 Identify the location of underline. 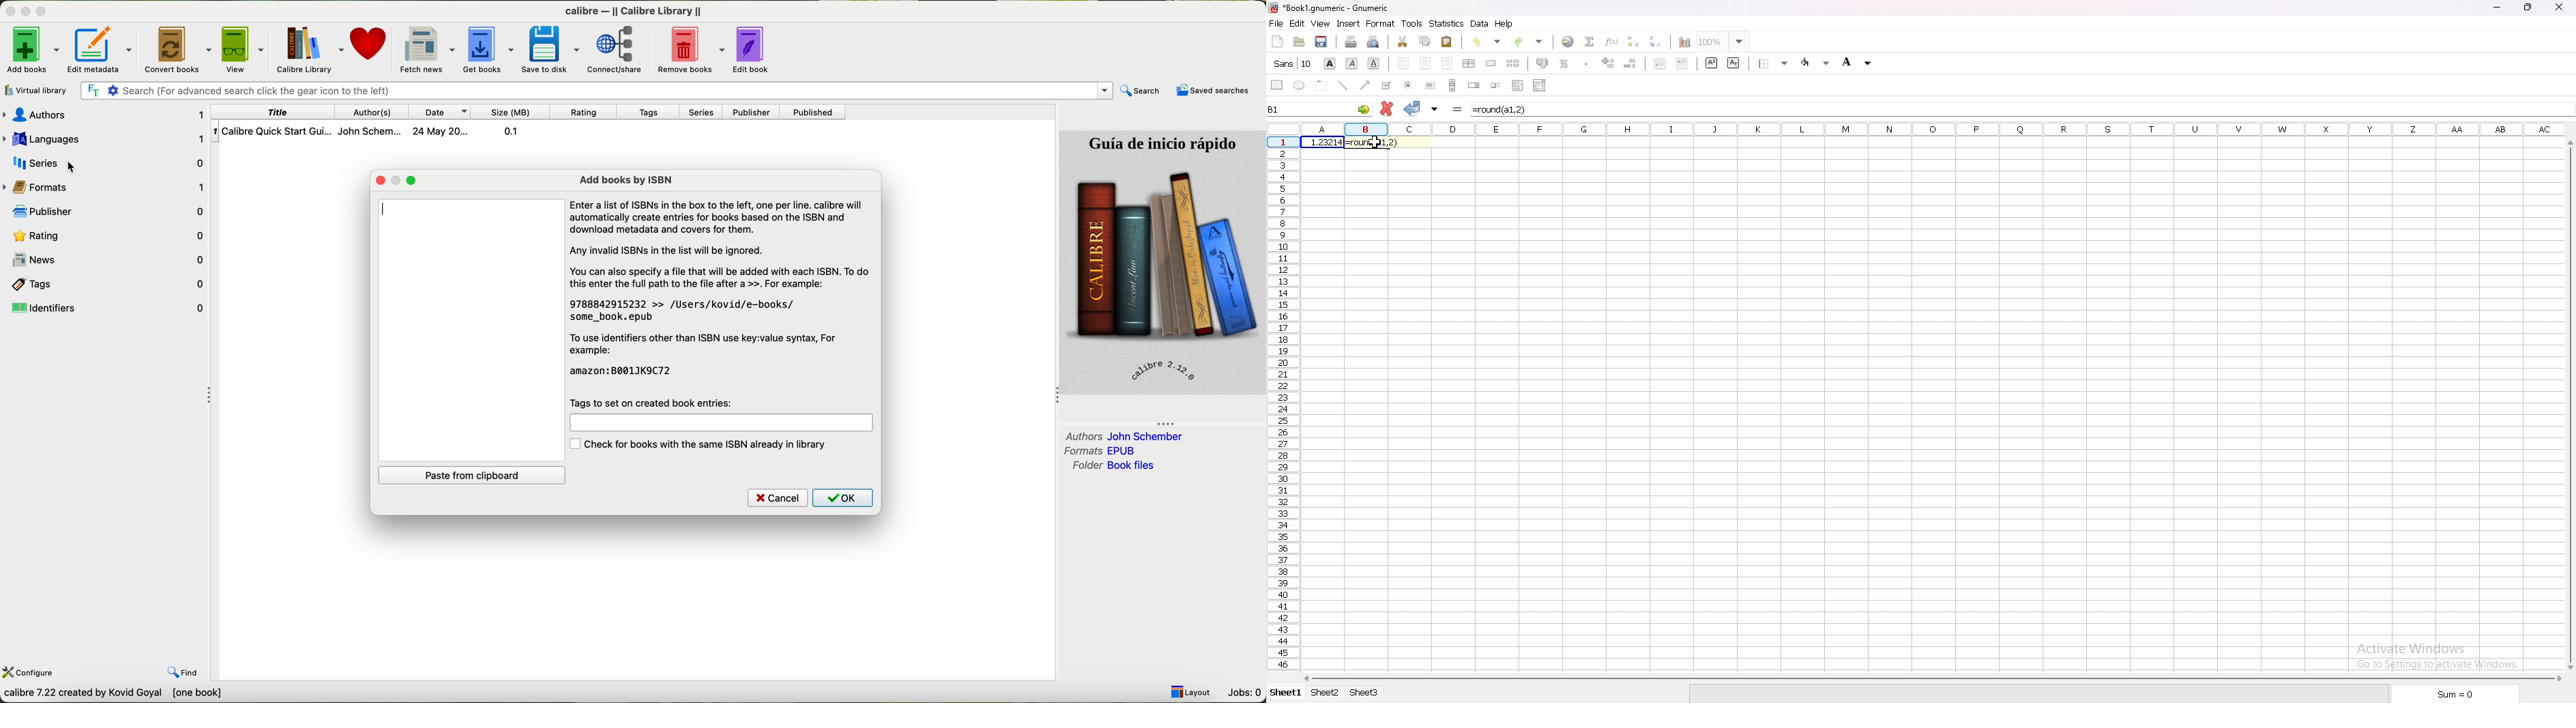
(1373, 63).